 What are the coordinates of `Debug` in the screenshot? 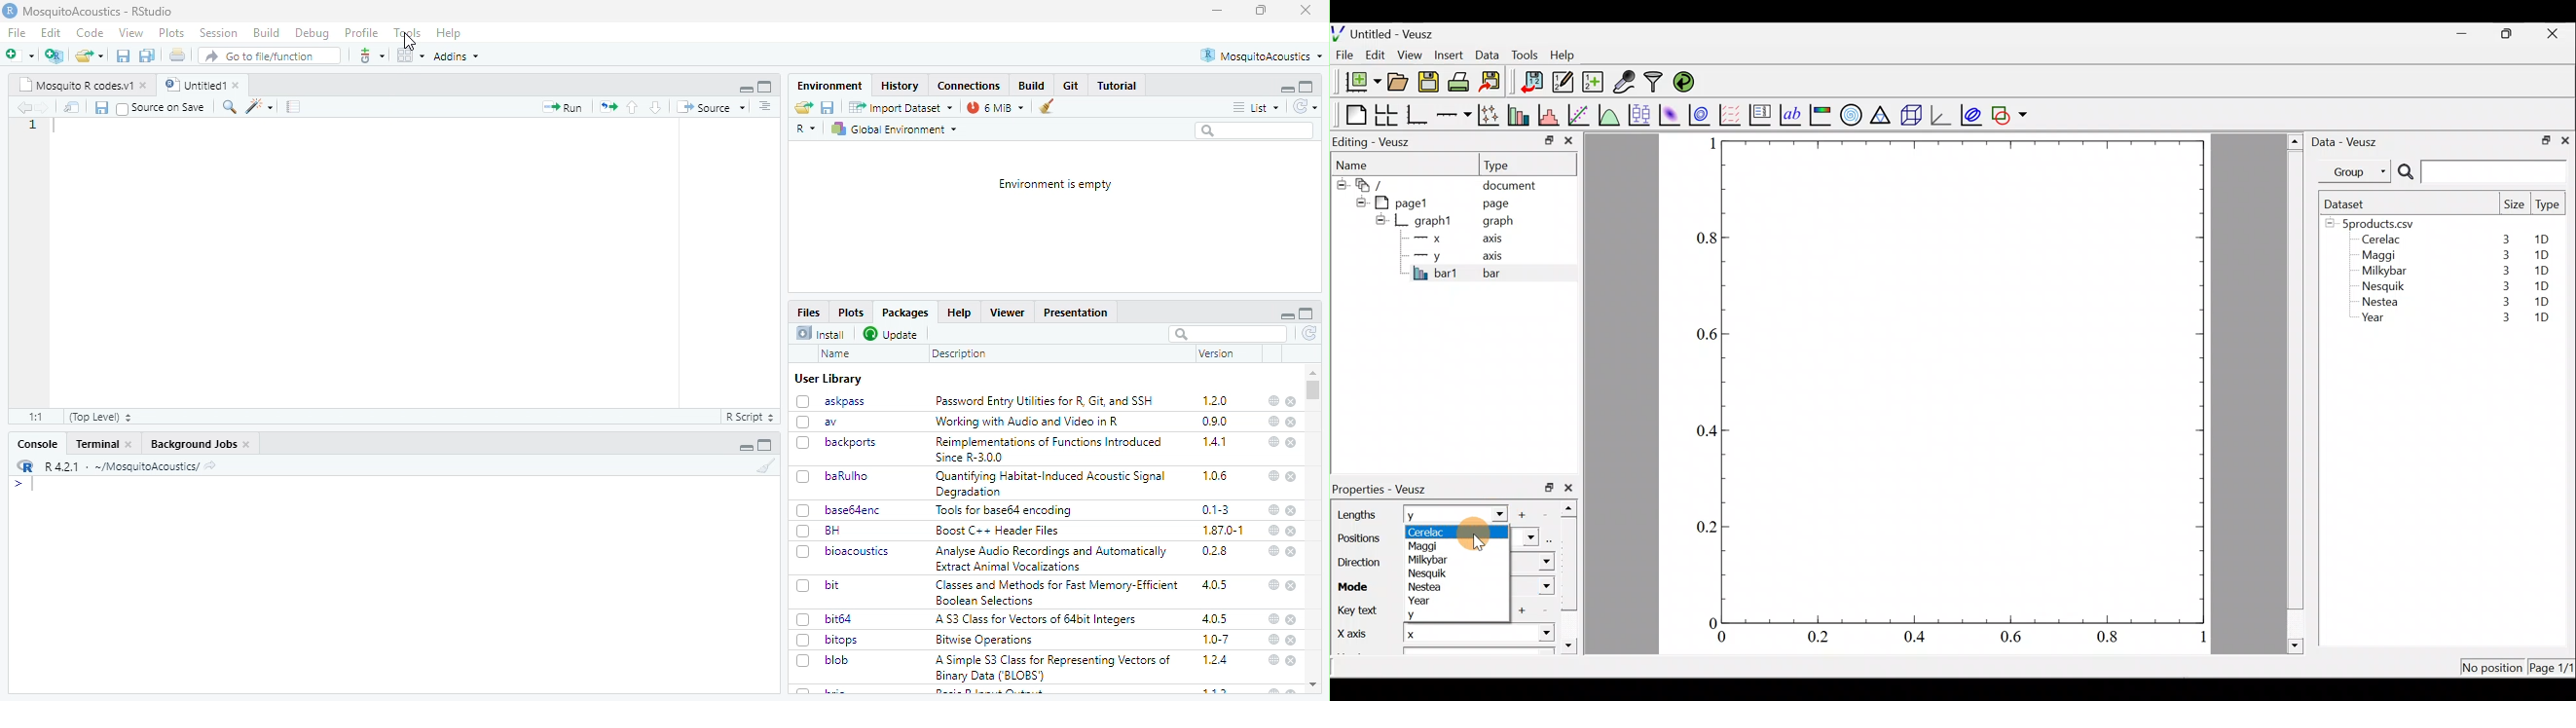 It's located at (313, 34).